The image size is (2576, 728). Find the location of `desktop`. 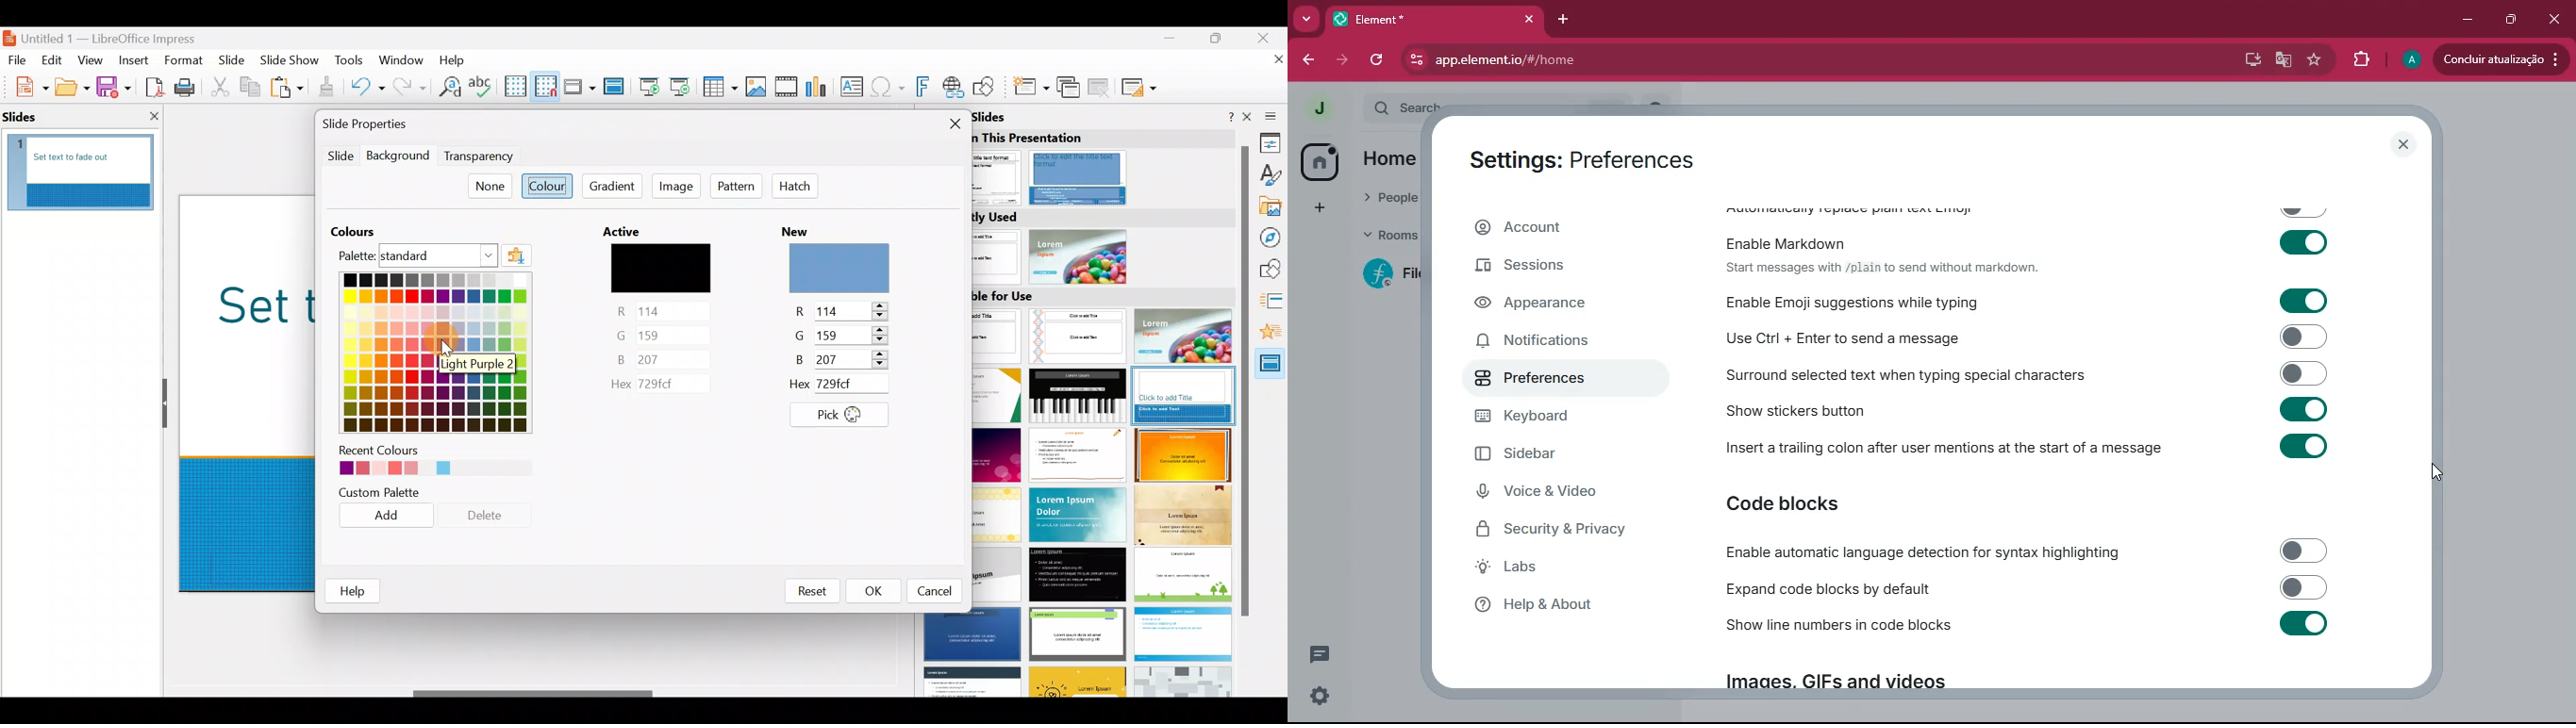

desktop is located at coordinates (2251, 60).